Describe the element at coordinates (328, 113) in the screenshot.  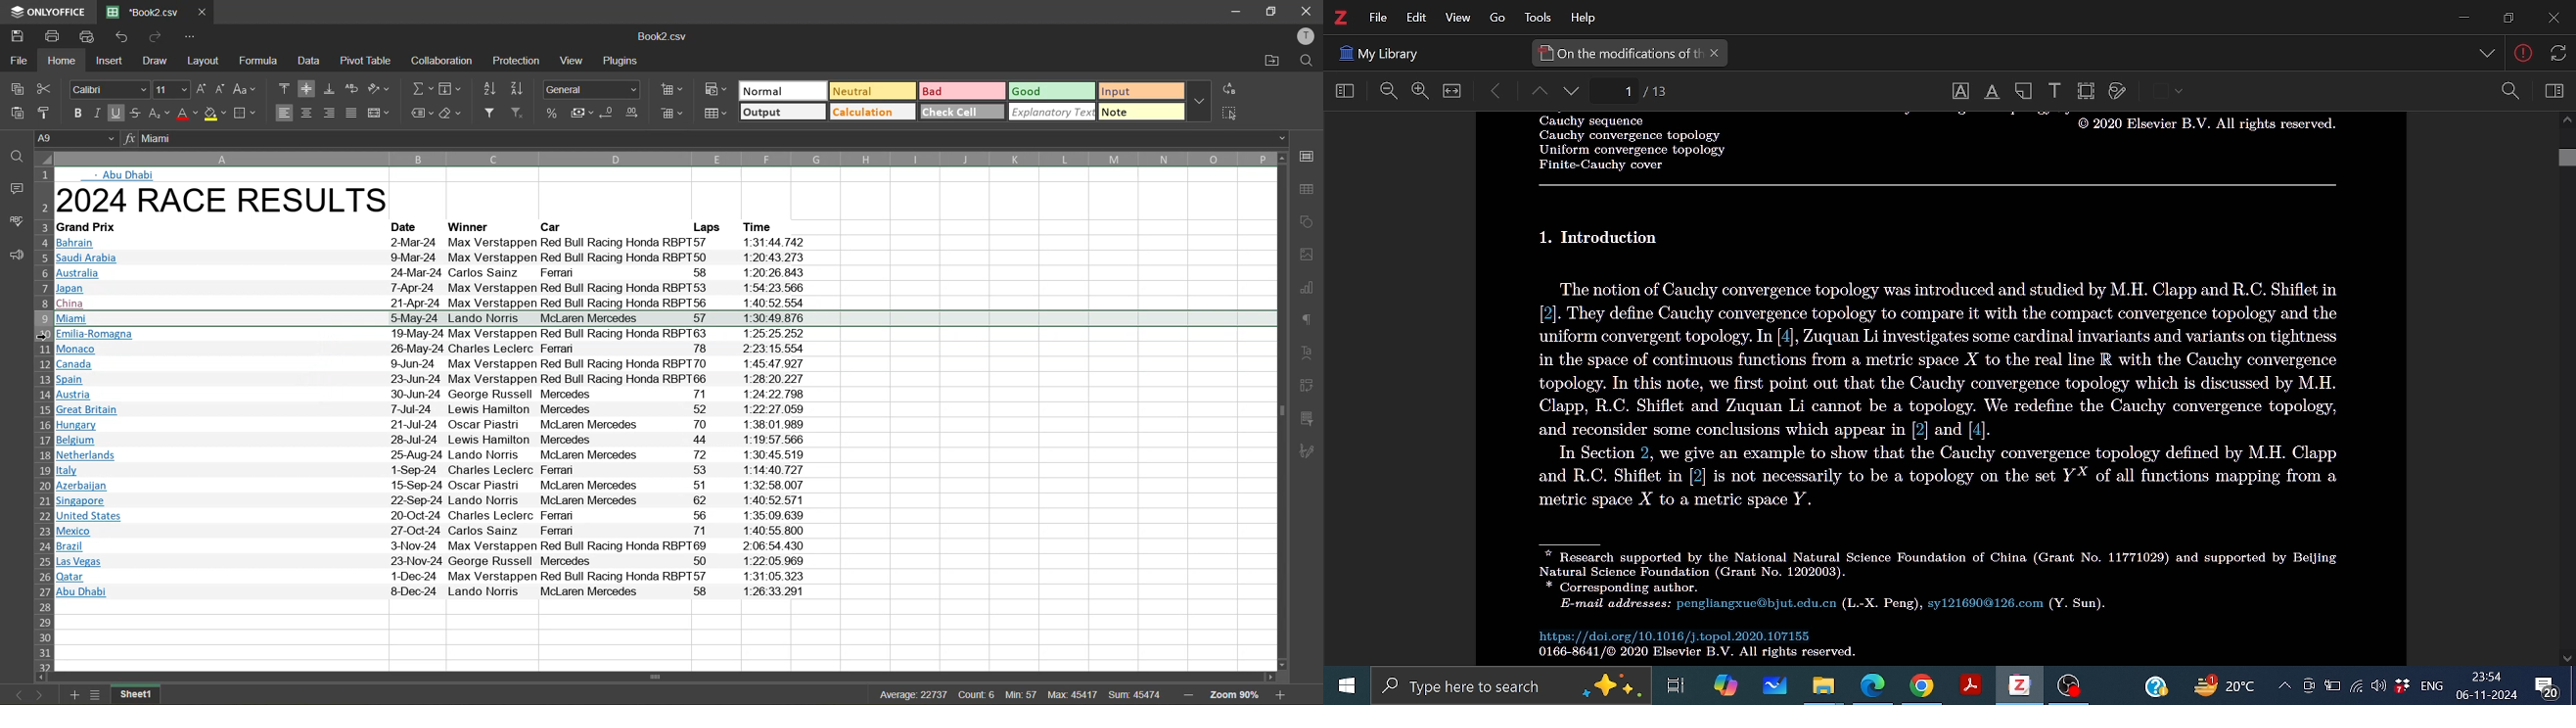
I see `align right` at that location.